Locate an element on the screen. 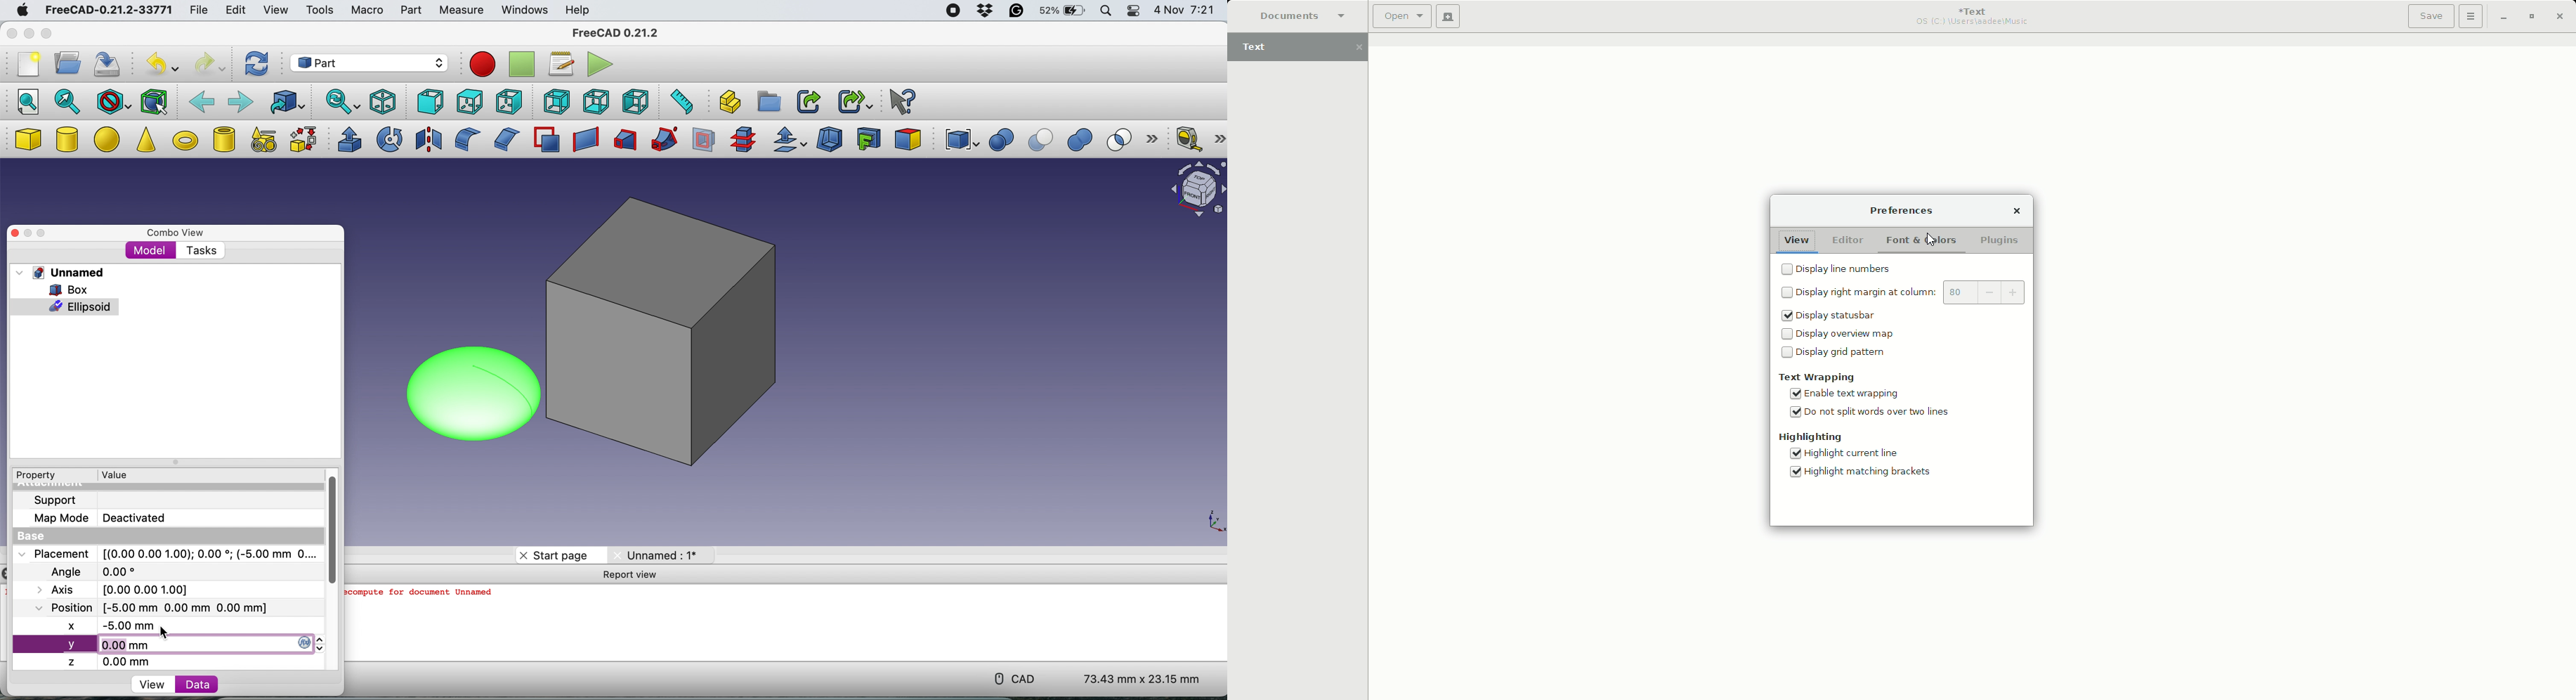 Image resolution: width=2576 pixels, height=700 pixels. isometric view is located at coordinates (384, 102).